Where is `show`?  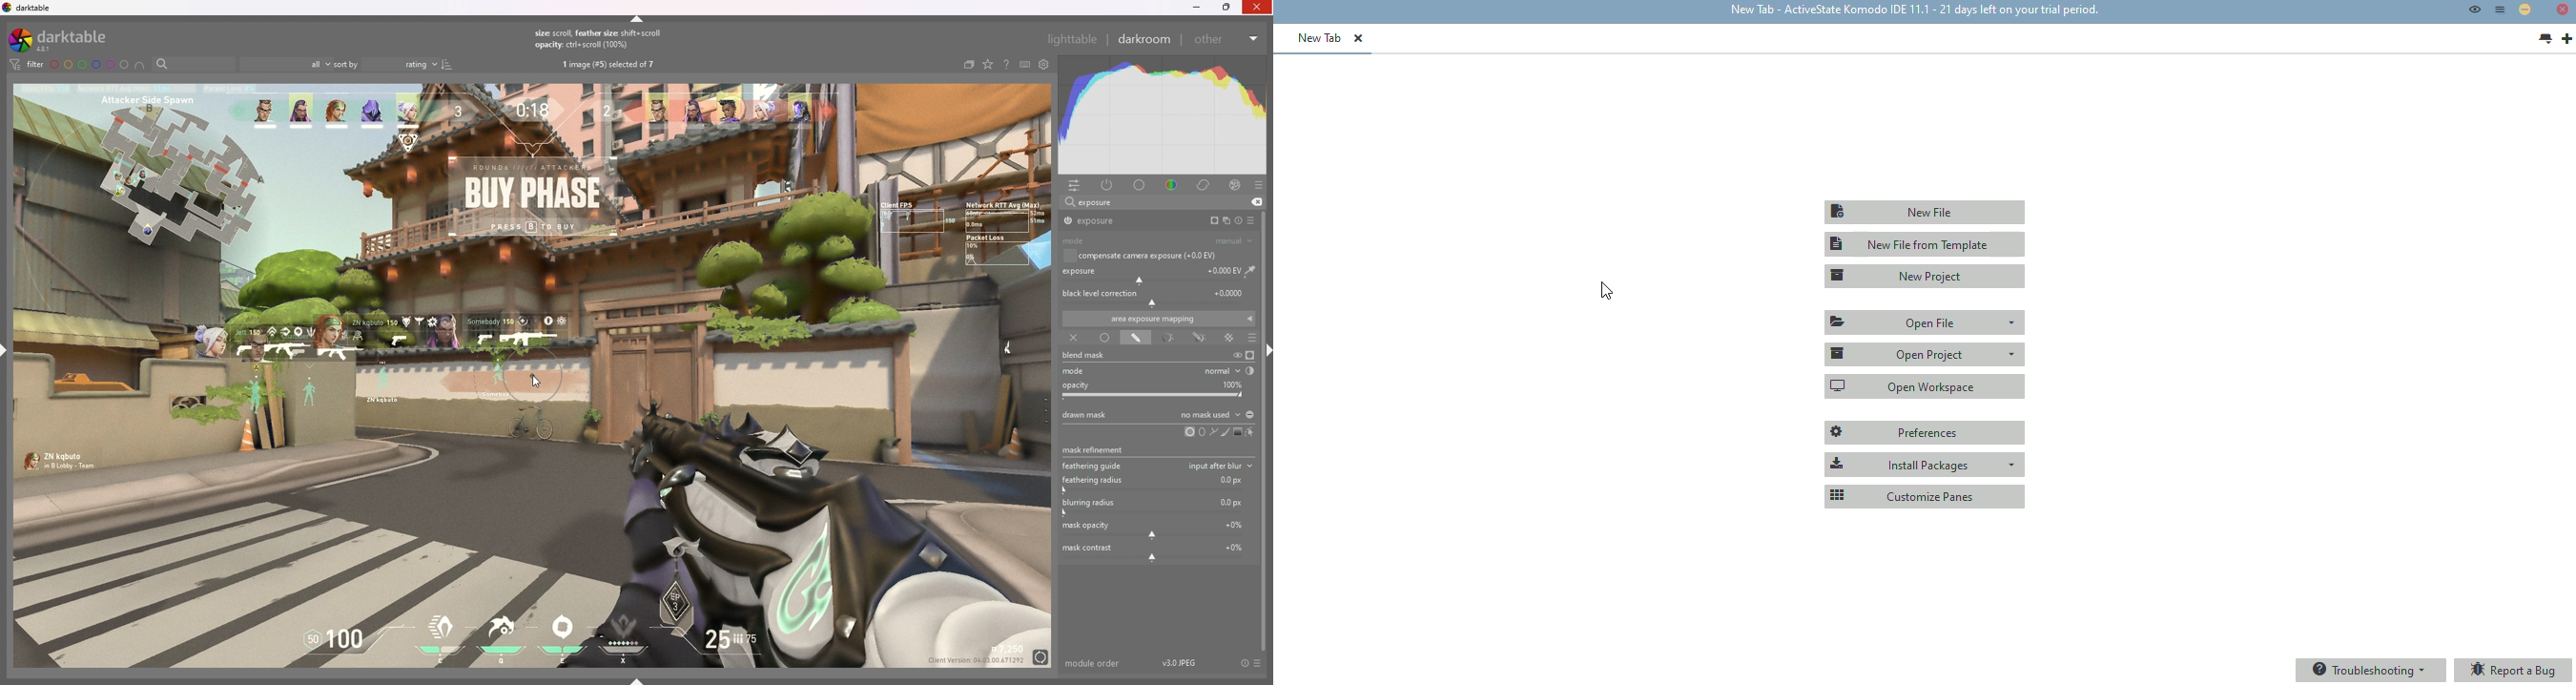 show is located at coordinates (638, 680).